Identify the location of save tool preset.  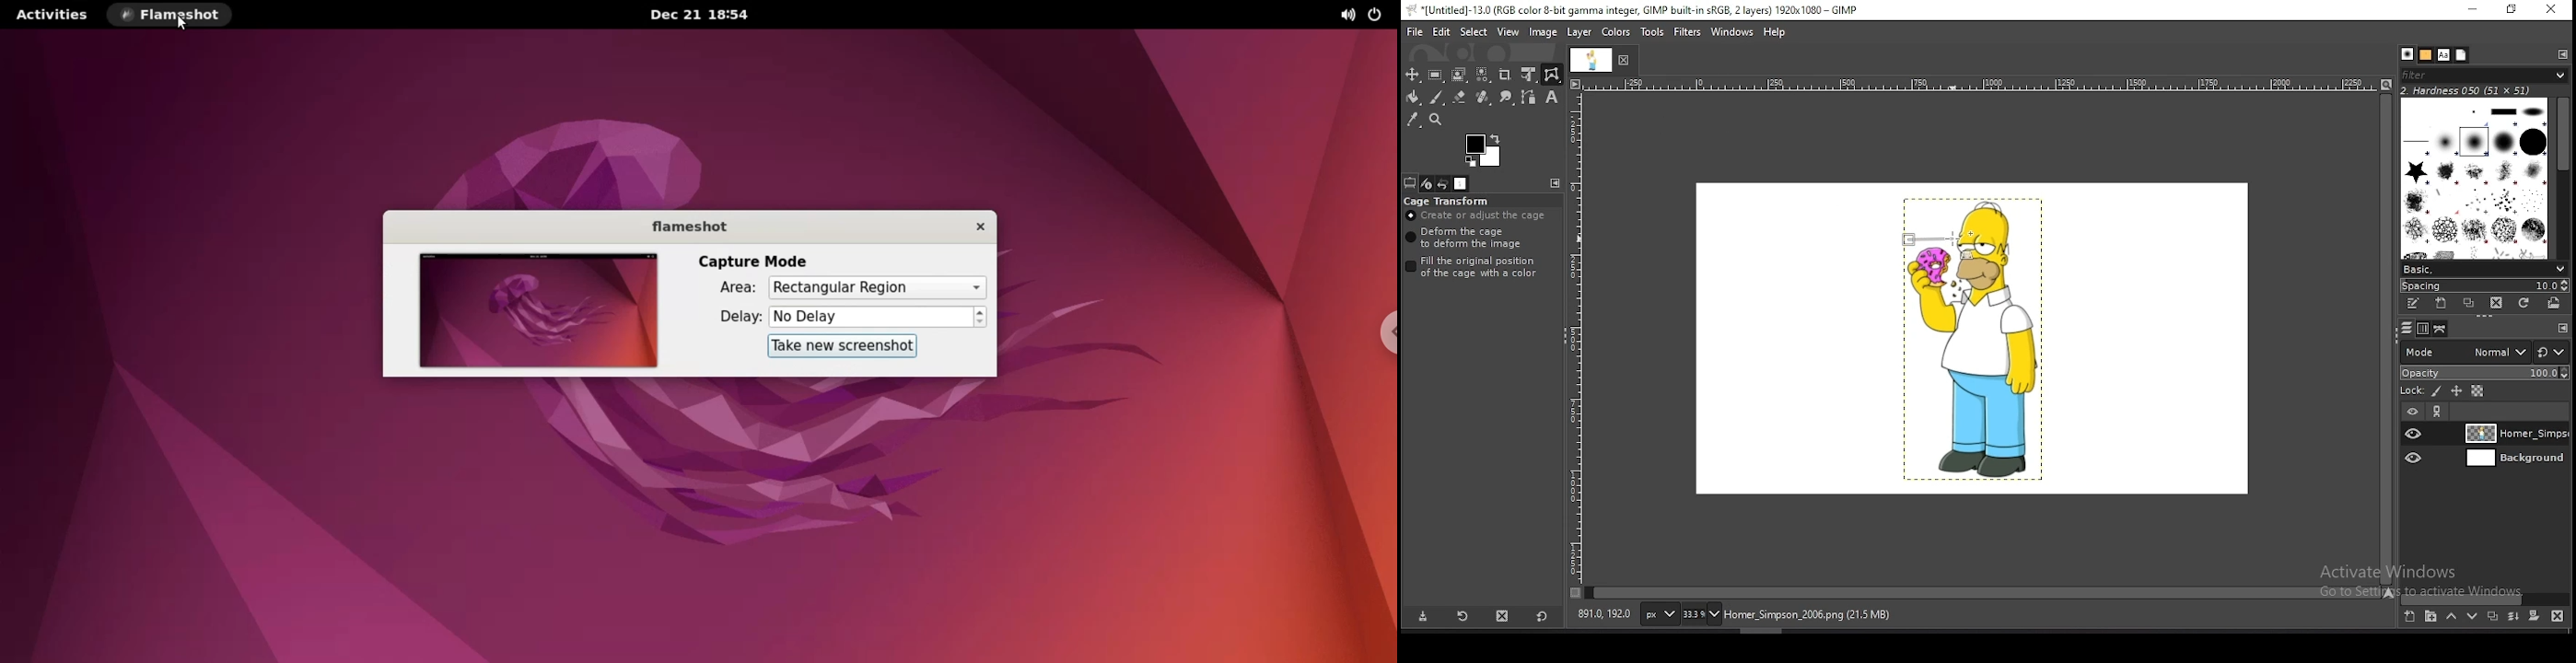
(1423, 617).